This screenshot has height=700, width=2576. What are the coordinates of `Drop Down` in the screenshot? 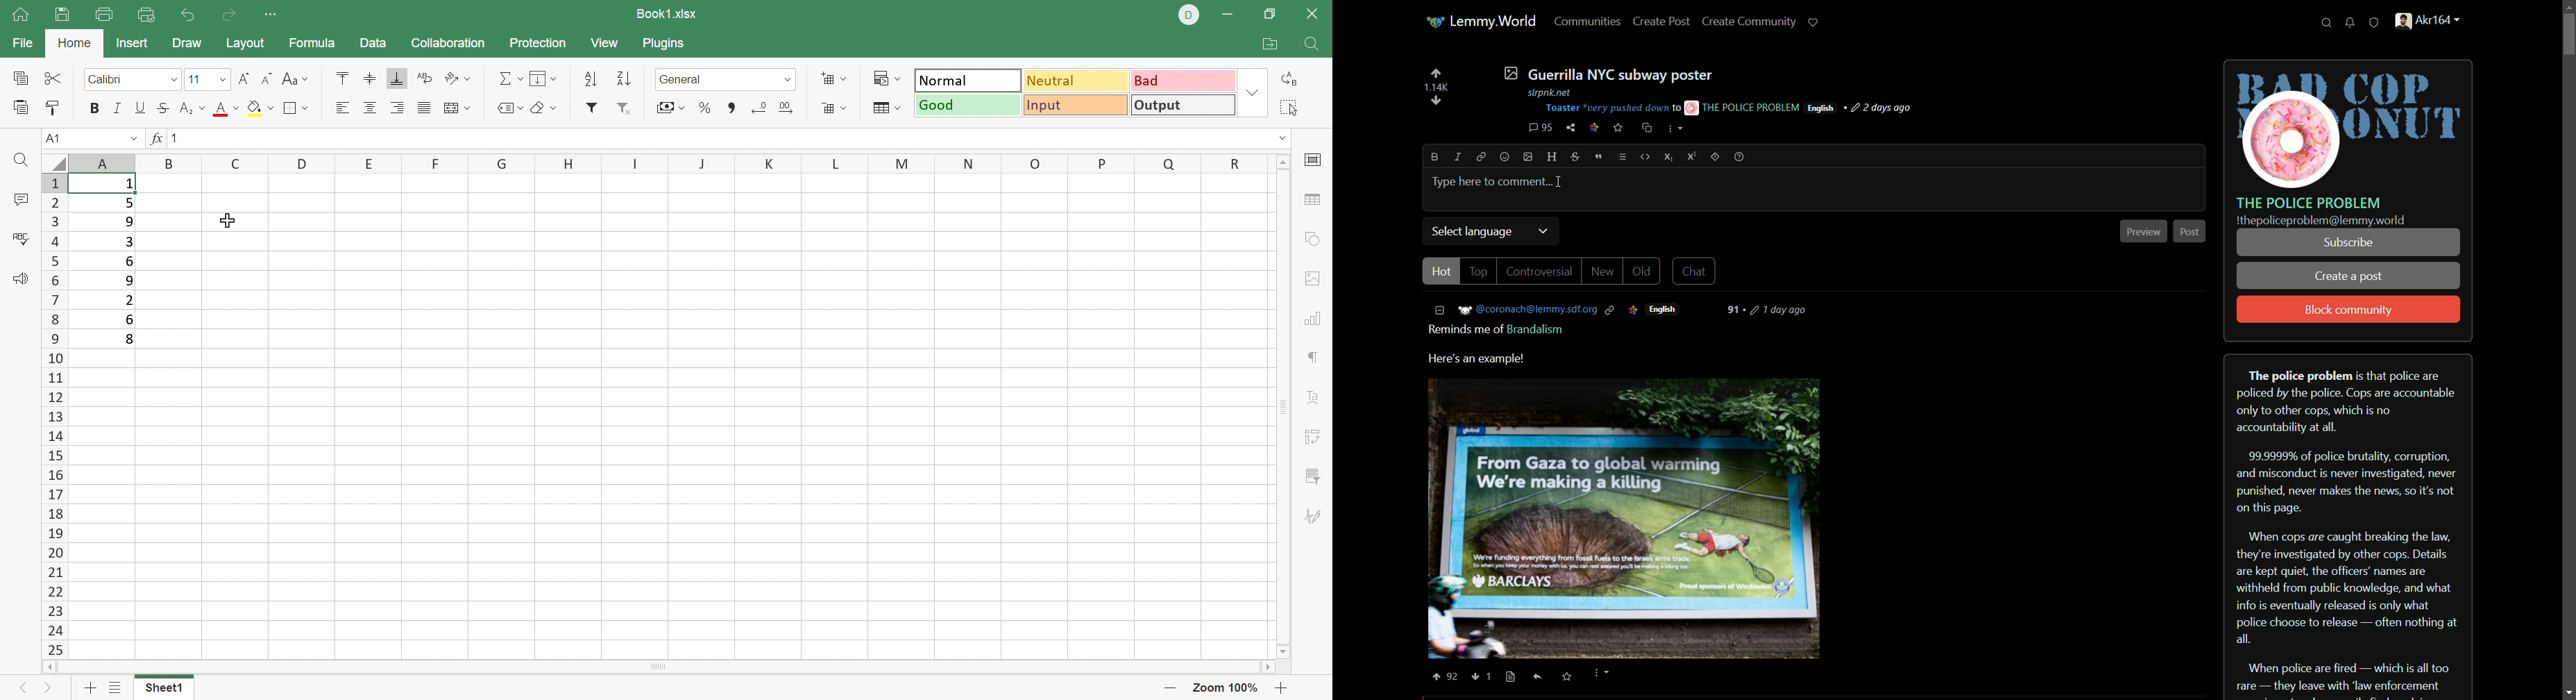 It's located at (1284, 142).